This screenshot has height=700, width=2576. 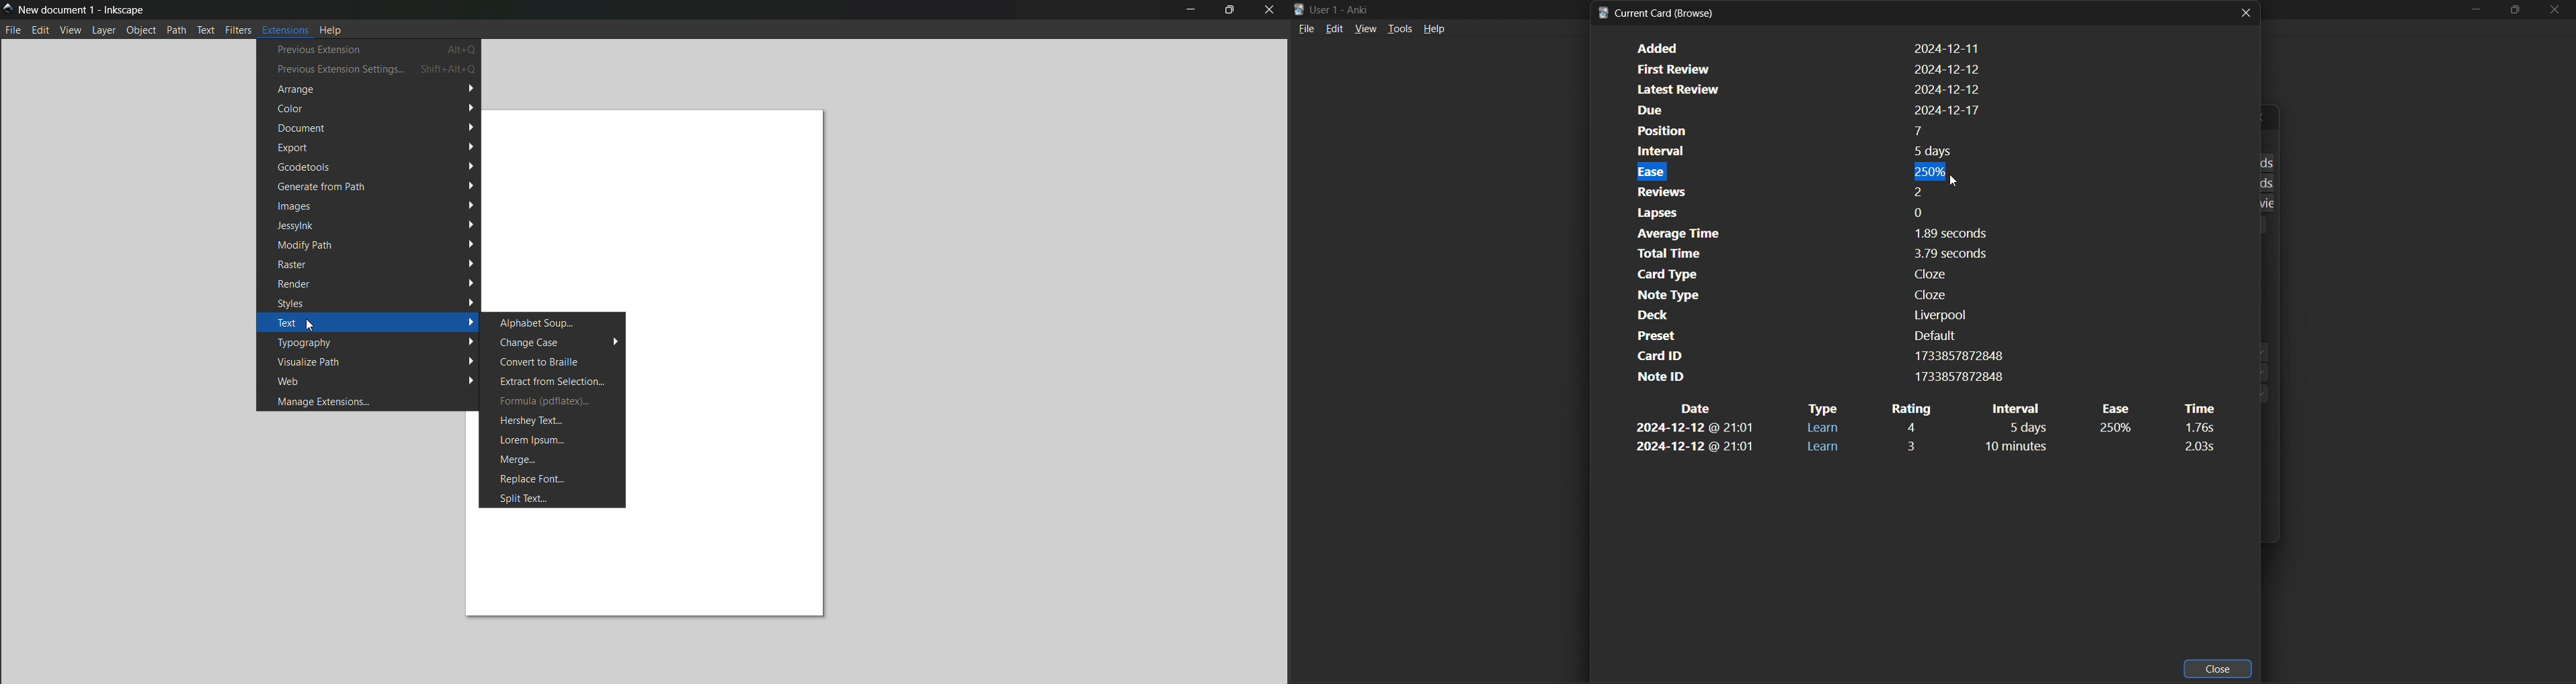 I want to click on web, so click(x=371, y=381).